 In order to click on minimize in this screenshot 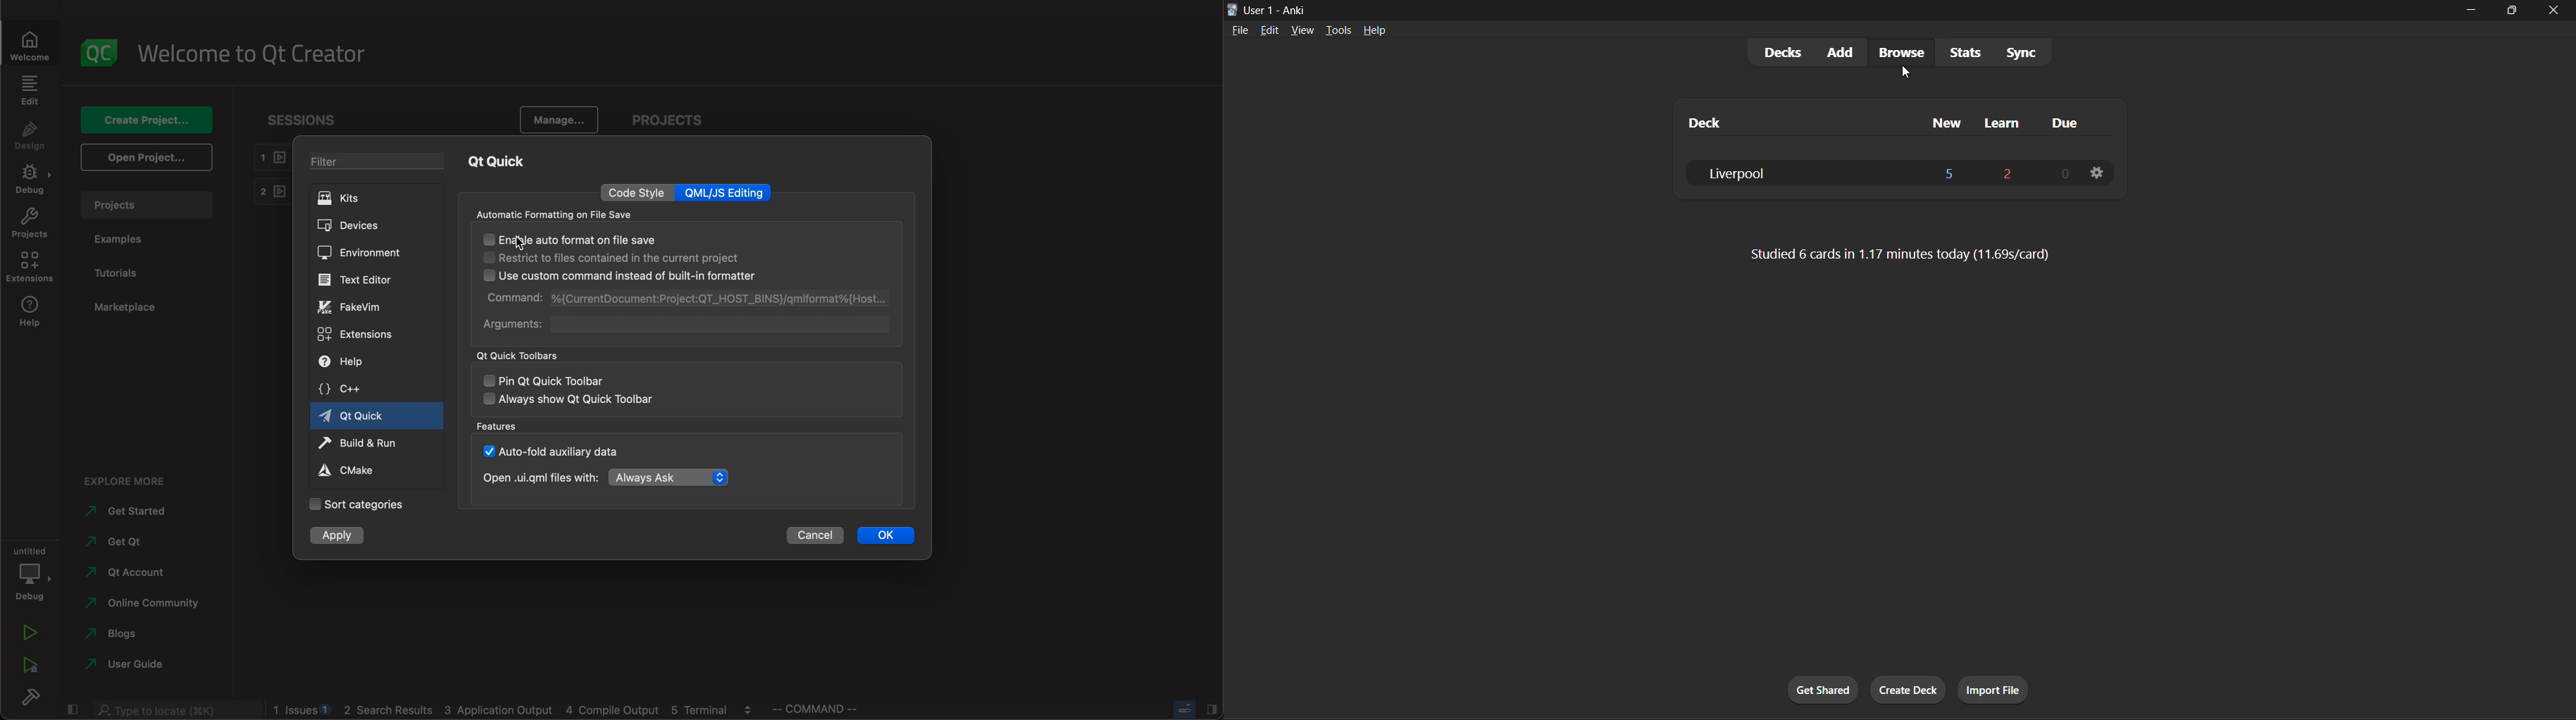, I will do `click(2474, 11)`.